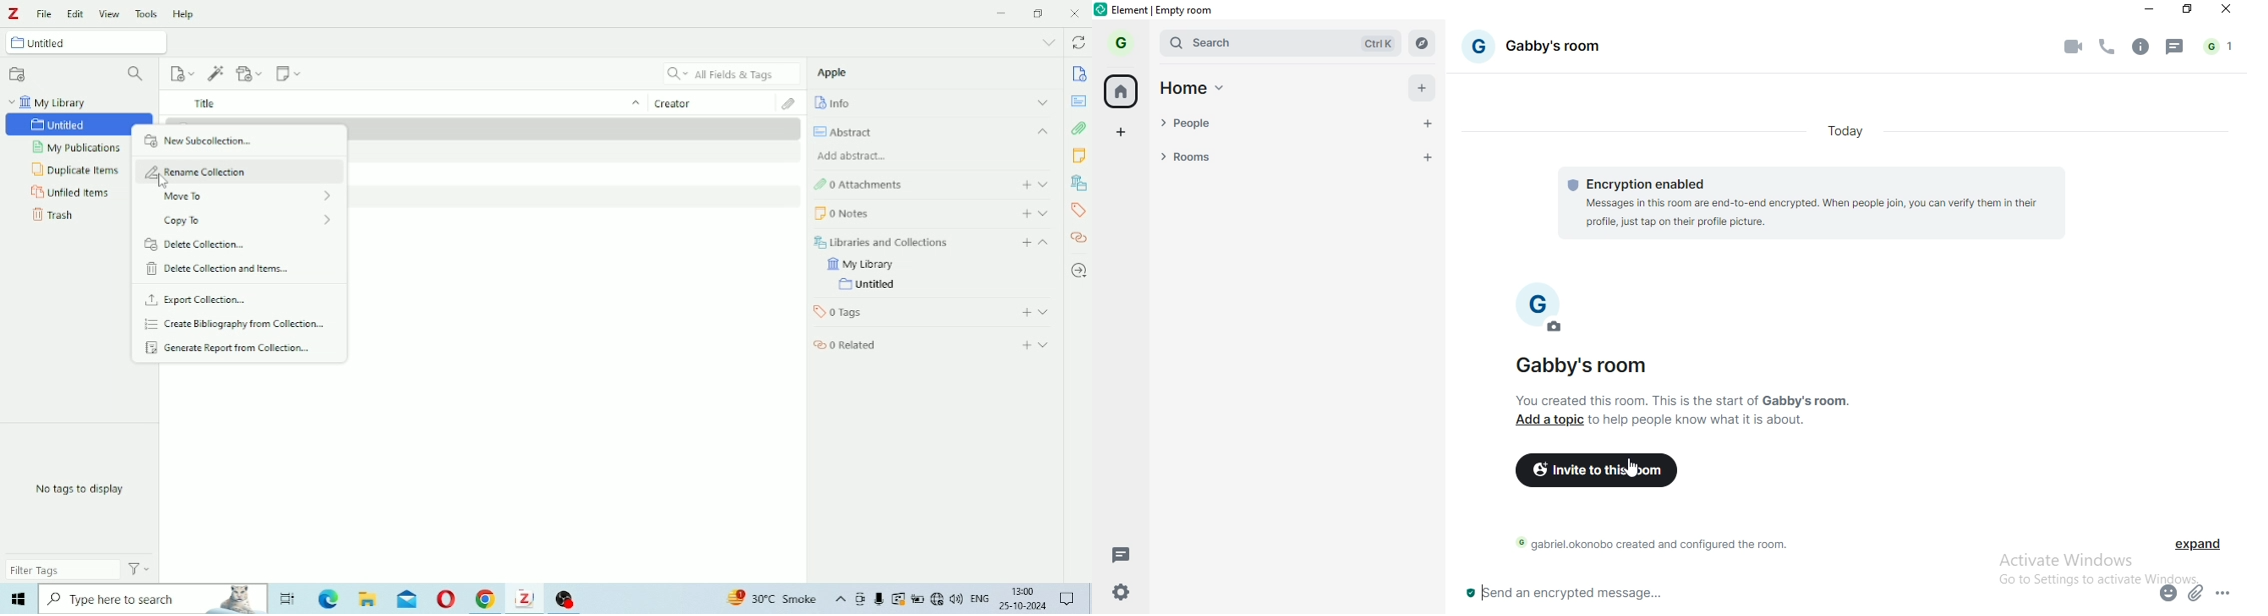  I want to click on chat, so click(2176, 47).